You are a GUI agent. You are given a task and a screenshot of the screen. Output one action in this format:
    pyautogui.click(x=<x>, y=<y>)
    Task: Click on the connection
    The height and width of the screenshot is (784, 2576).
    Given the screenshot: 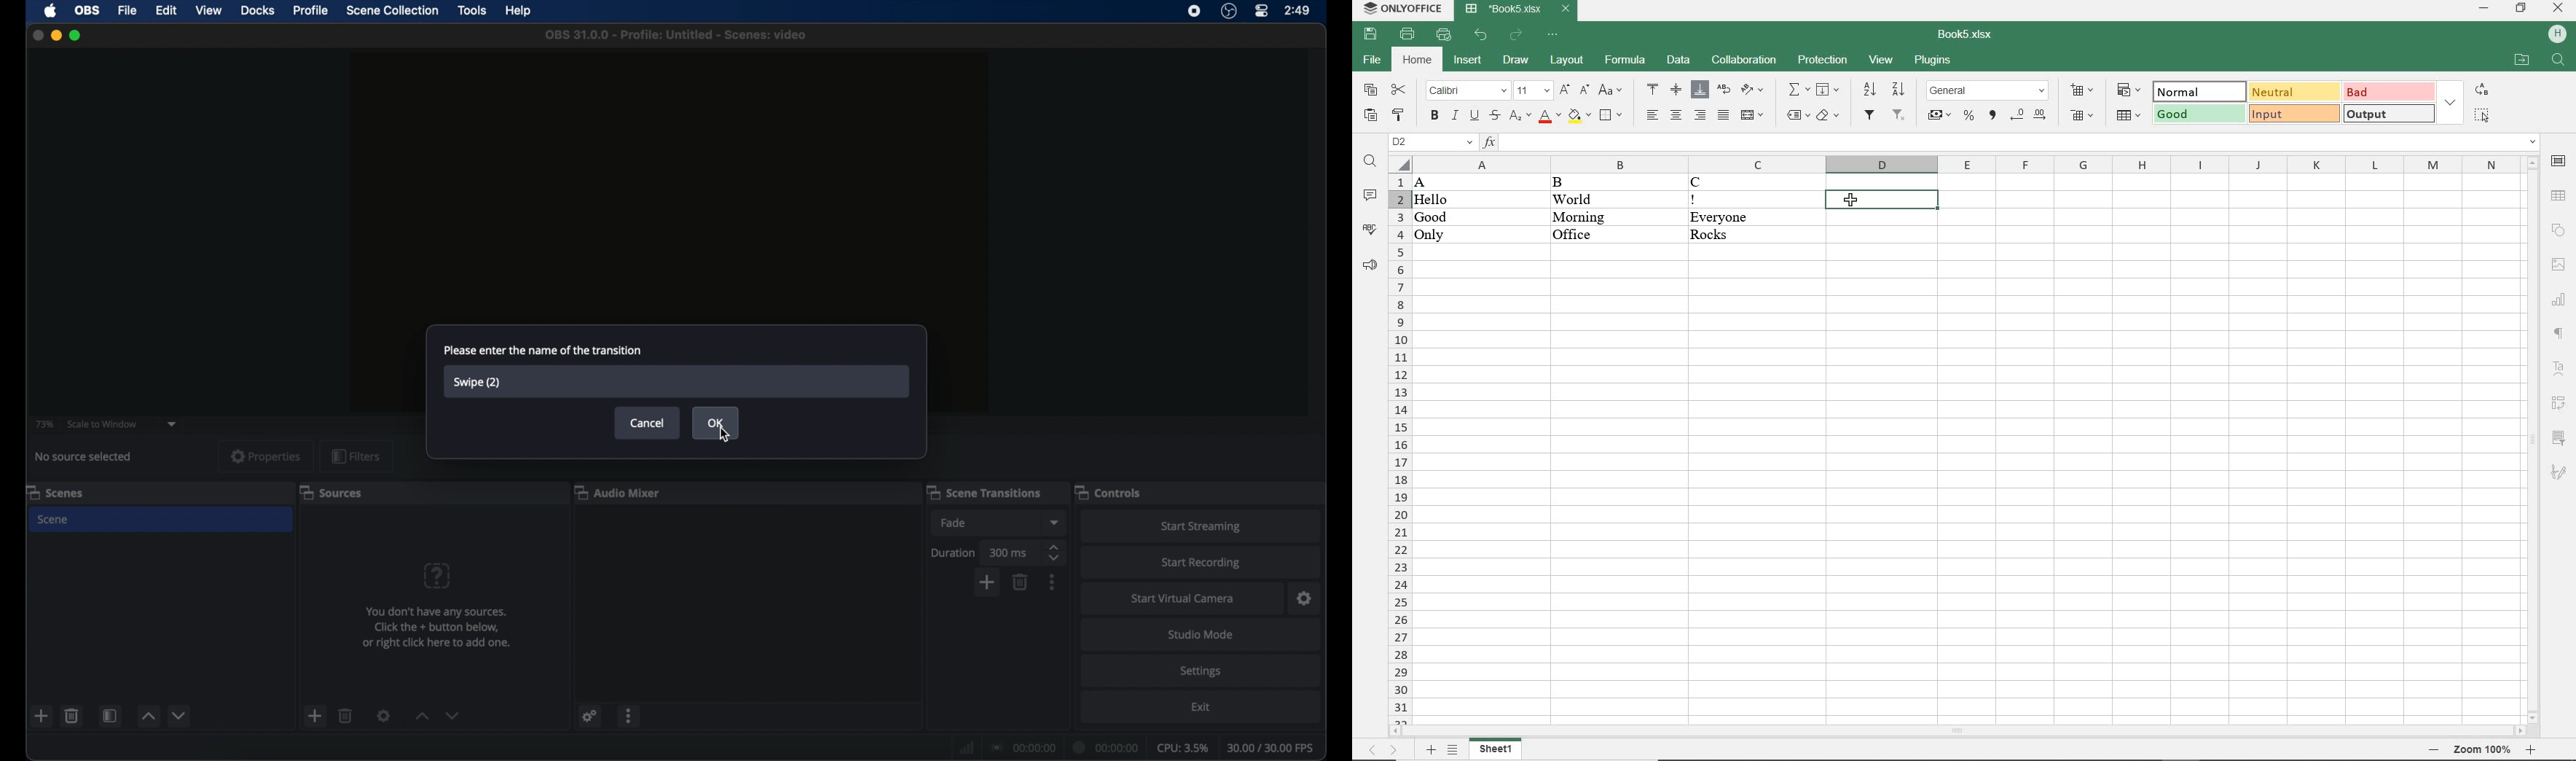 What is the action you would take?
    pyautogui.click(x=1021, y=747)
    